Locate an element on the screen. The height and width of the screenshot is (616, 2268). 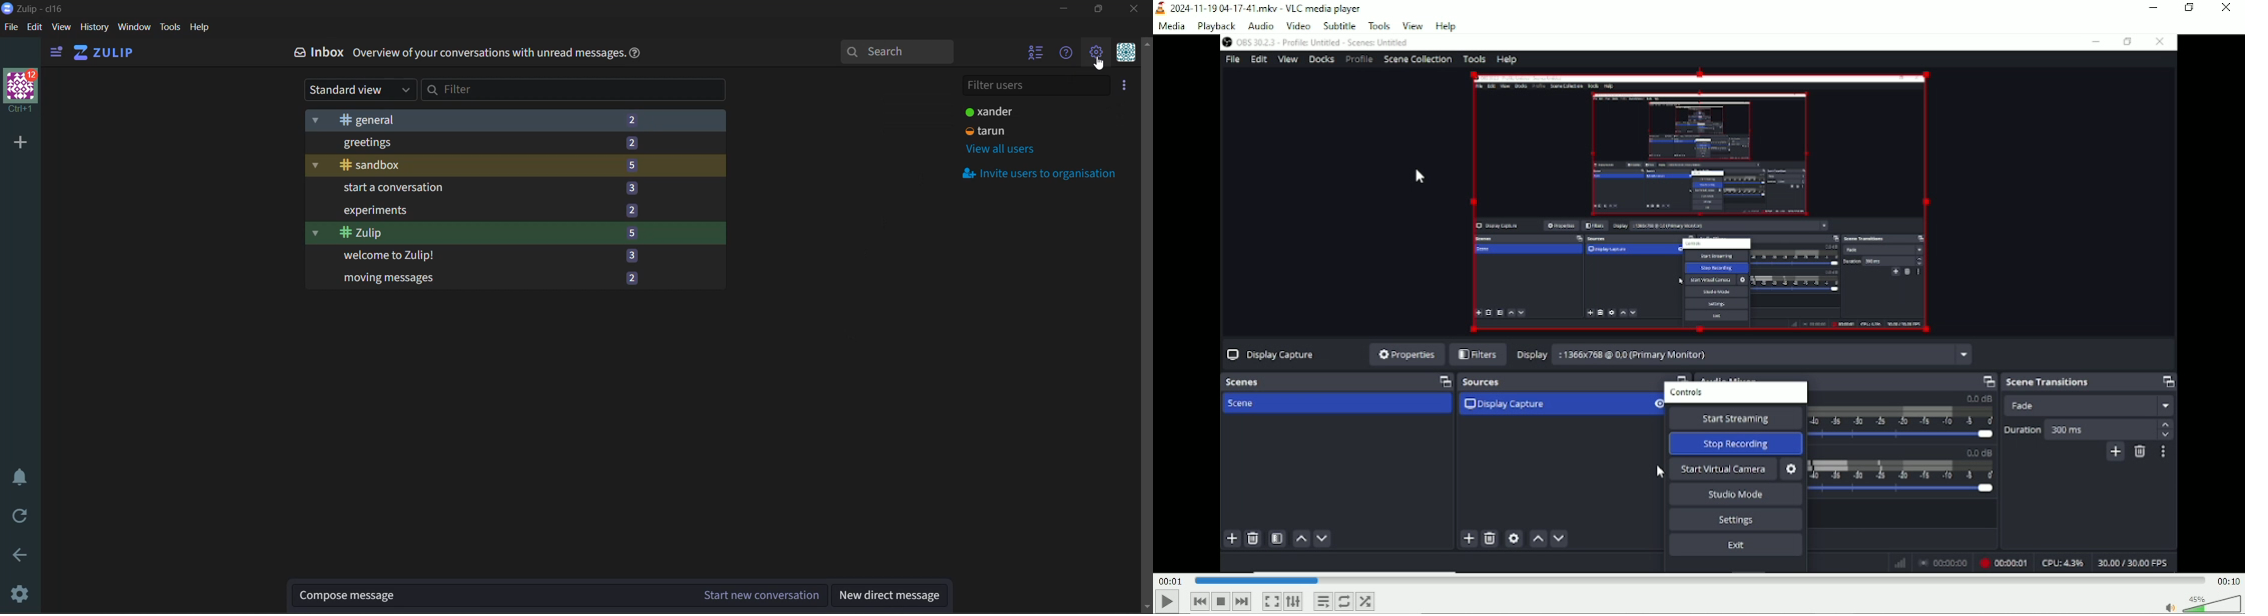
Inbox overview of your conversation with unread messages is located at coordinates (458, 56).